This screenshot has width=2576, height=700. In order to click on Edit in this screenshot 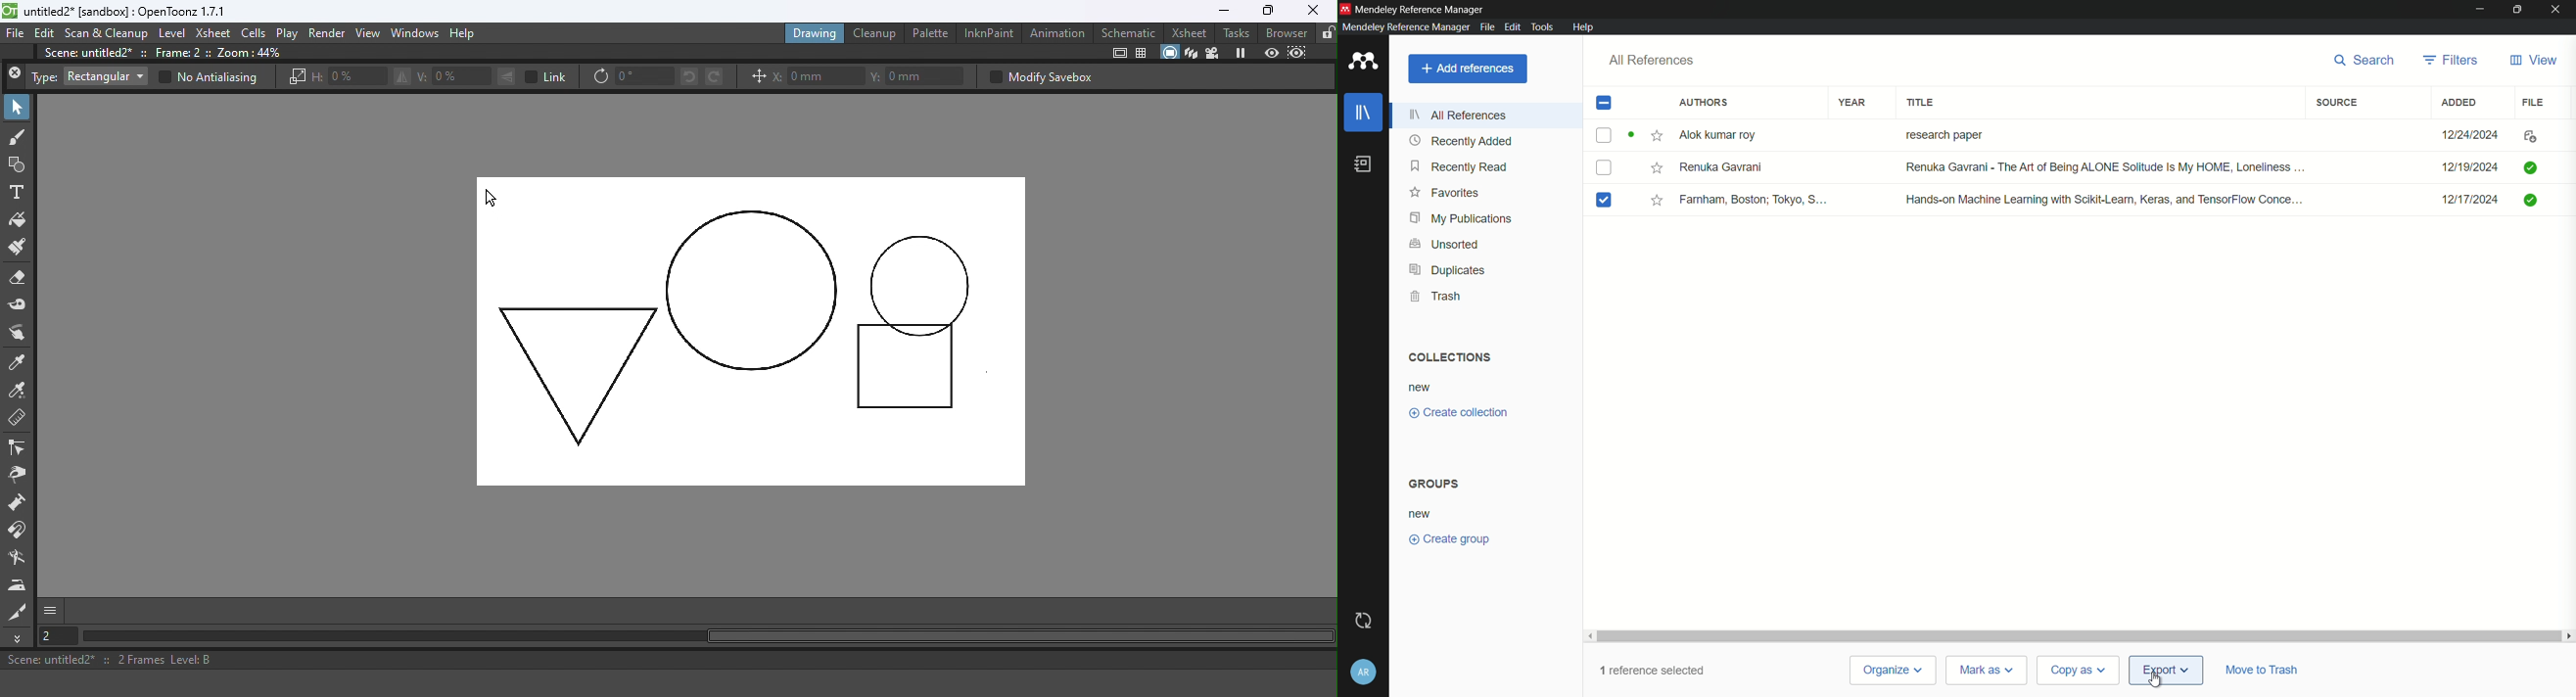, I will do `click(45, 34)`.